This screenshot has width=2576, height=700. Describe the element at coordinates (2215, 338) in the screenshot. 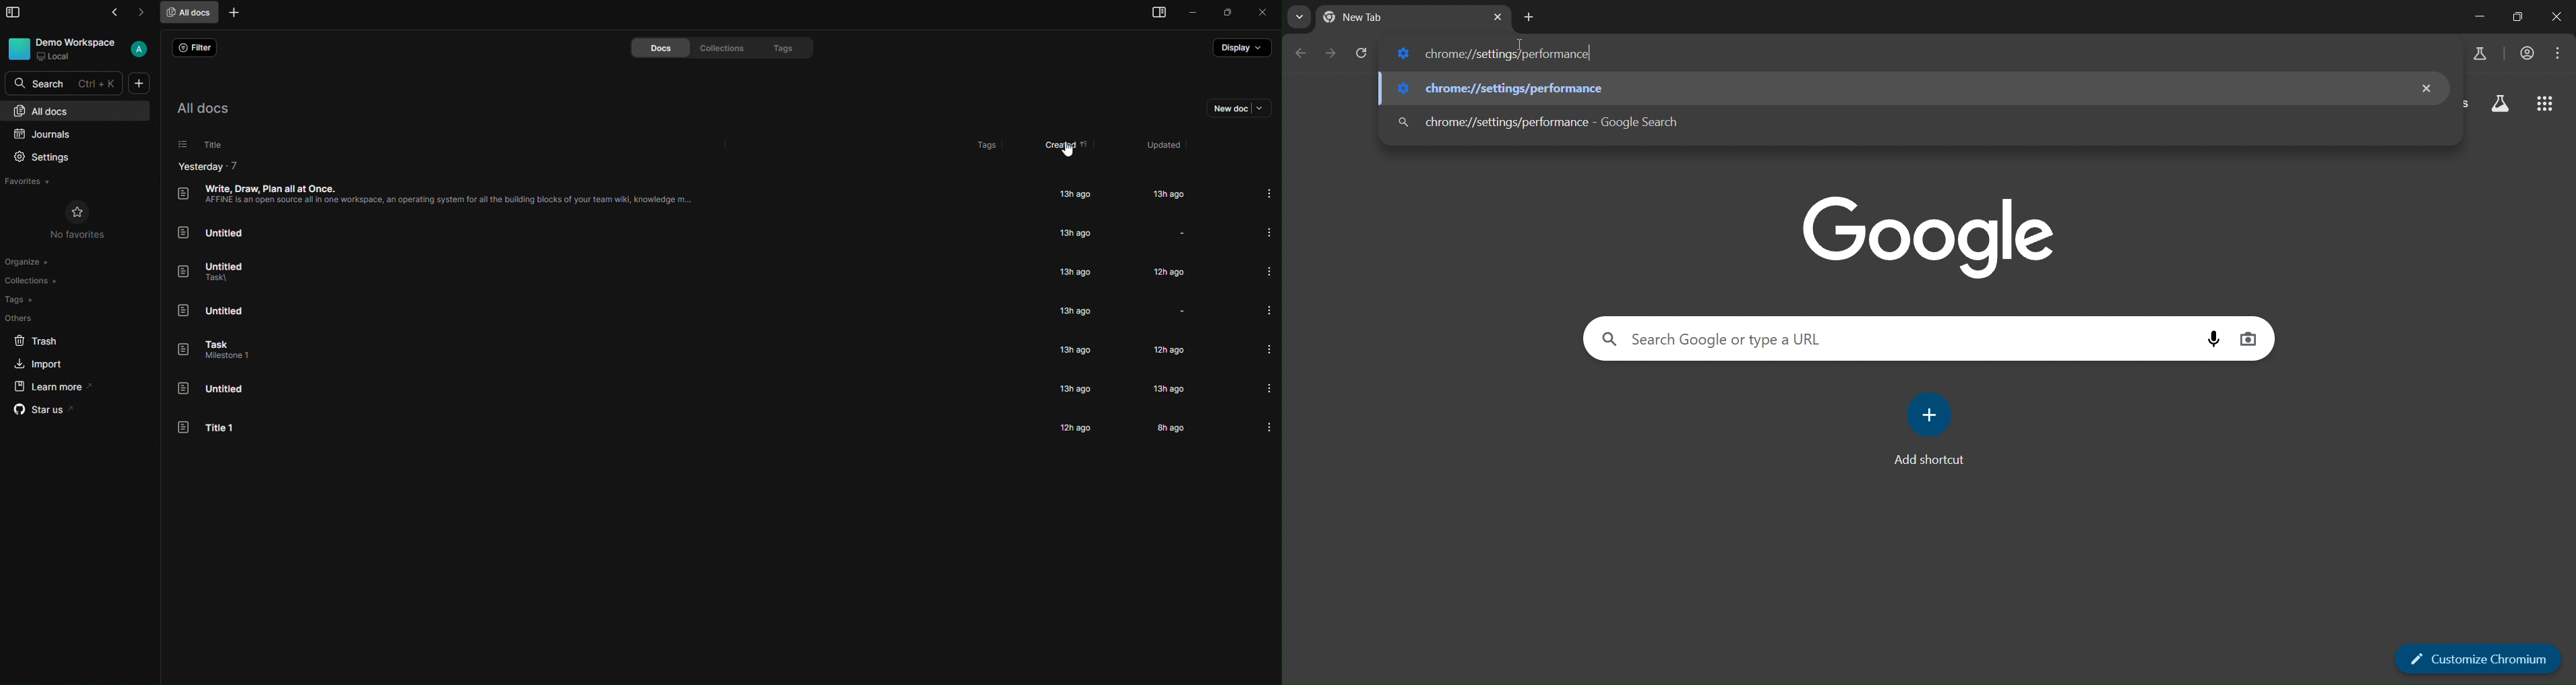

I see `voice search` at that location.